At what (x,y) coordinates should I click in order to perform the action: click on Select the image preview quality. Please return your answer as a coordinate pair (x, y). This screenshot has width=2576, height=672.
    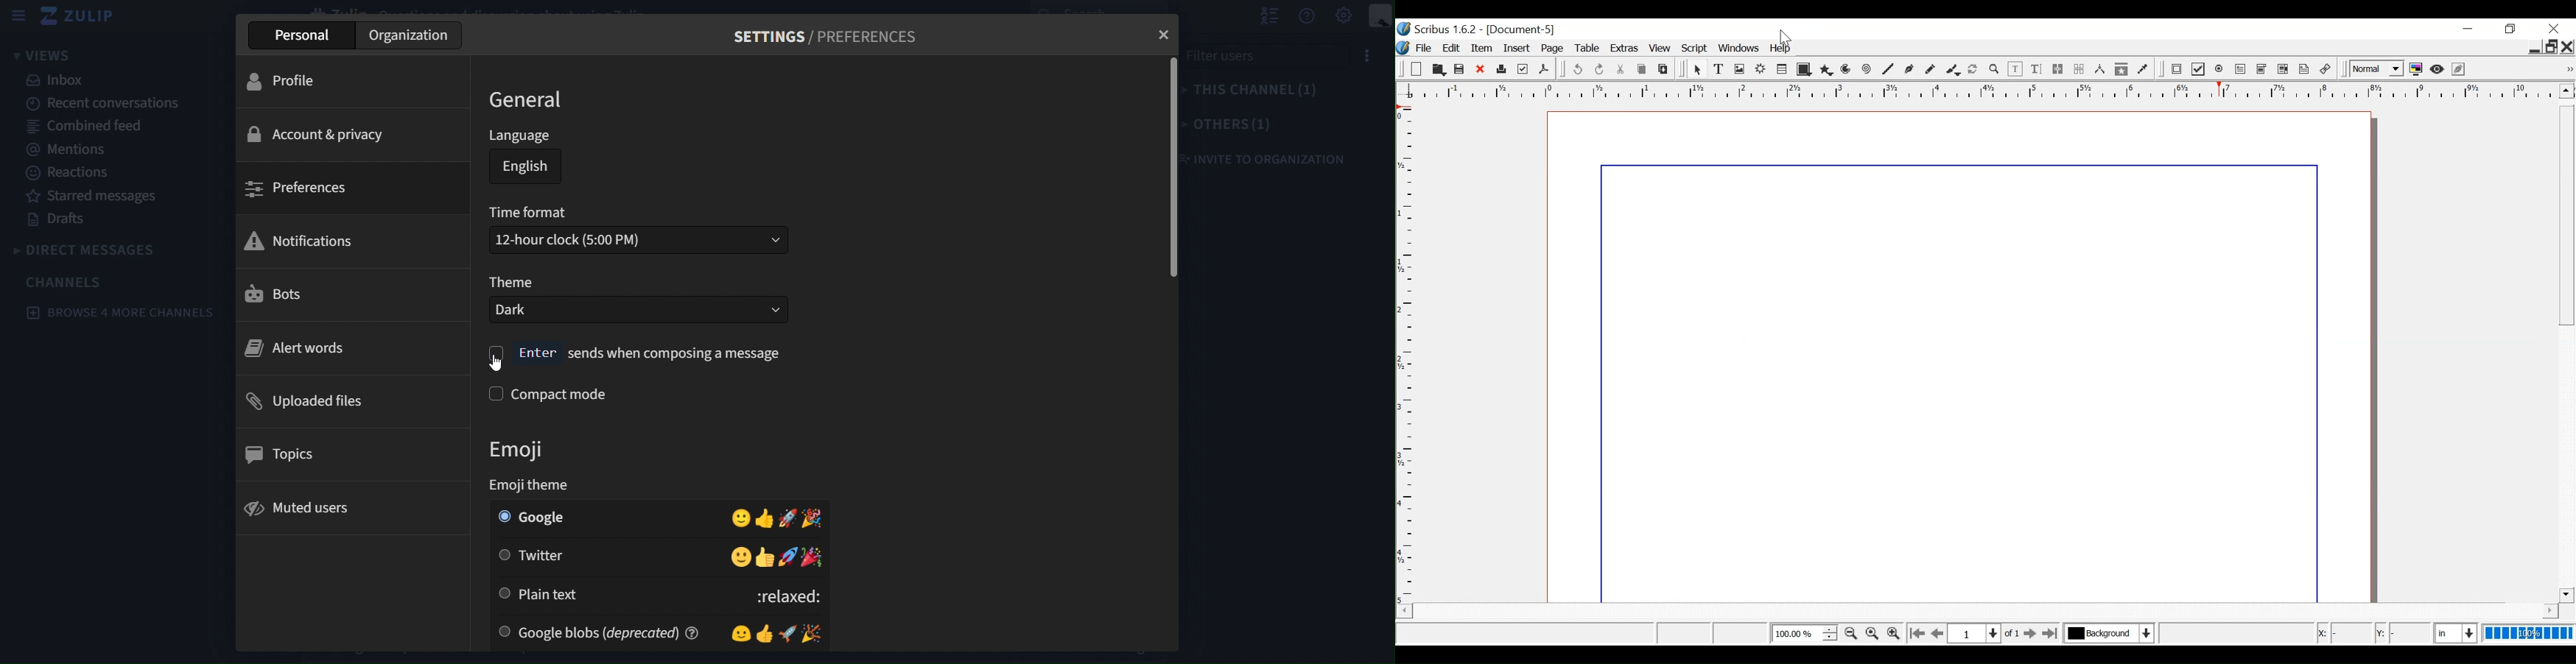
    Looking at the image, I should click on (2375, 69).